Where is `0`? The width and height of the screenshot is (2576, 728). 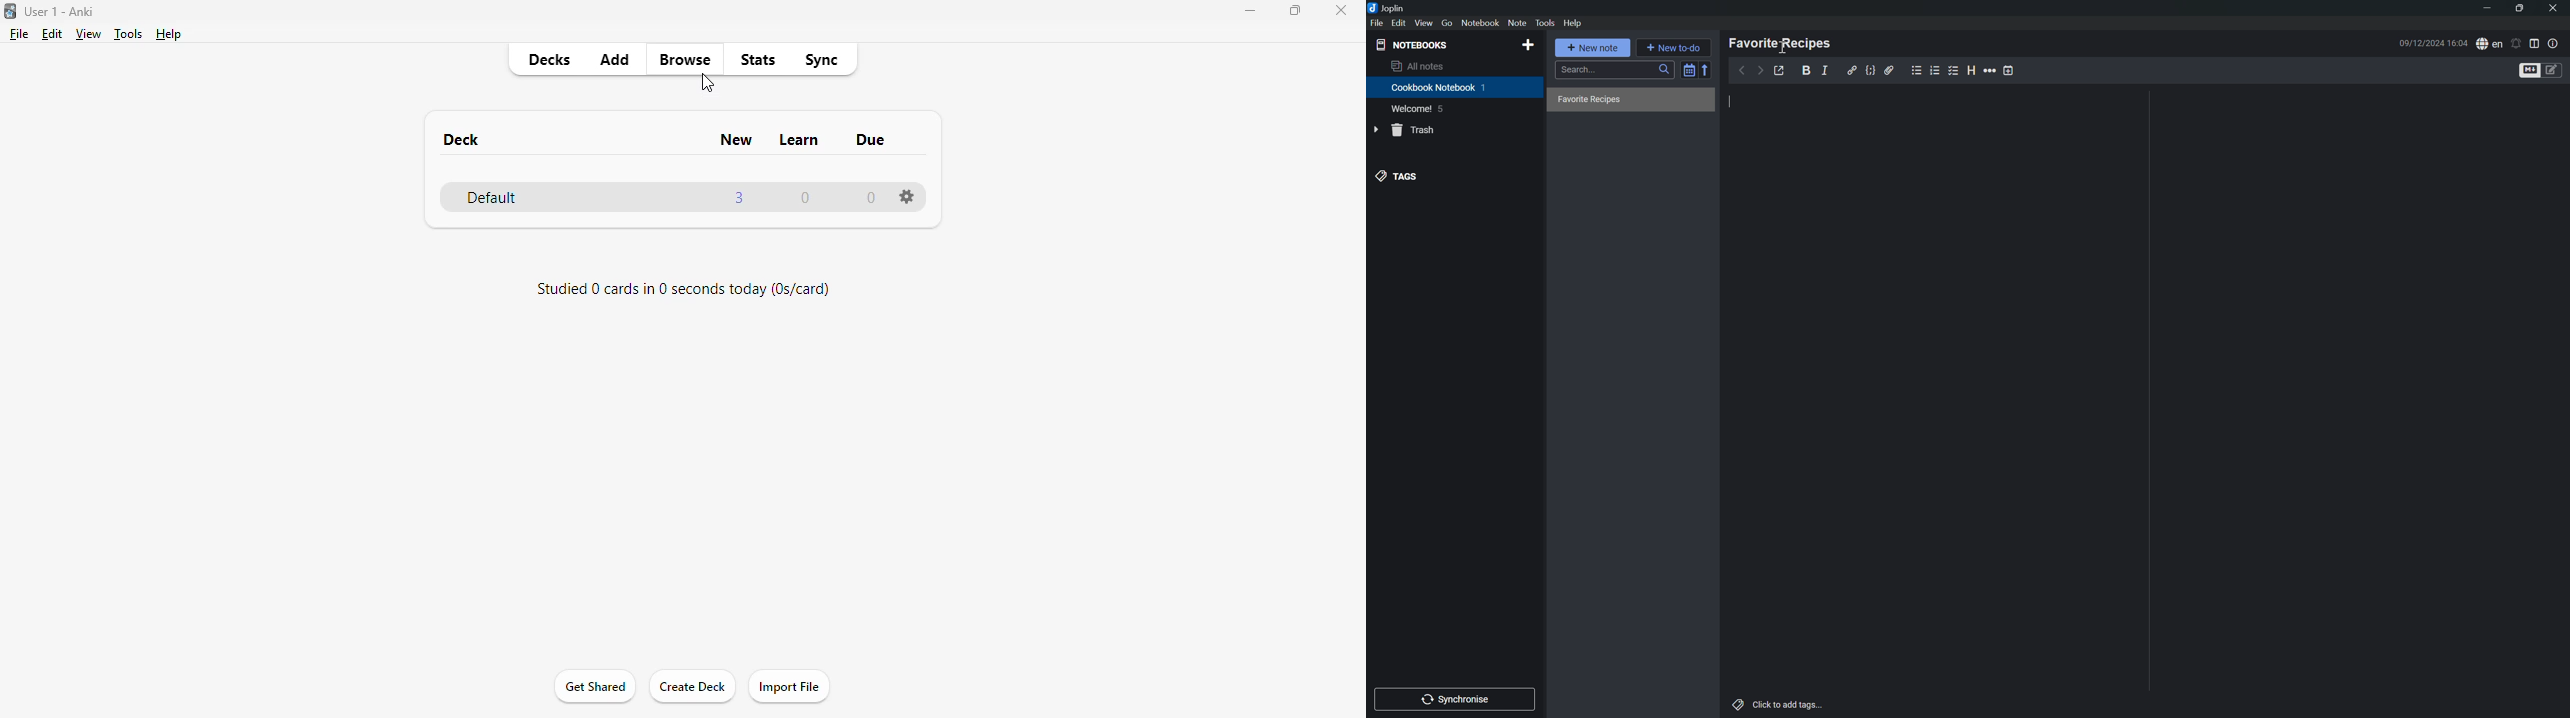
0 is located at coordinates (805, 198).